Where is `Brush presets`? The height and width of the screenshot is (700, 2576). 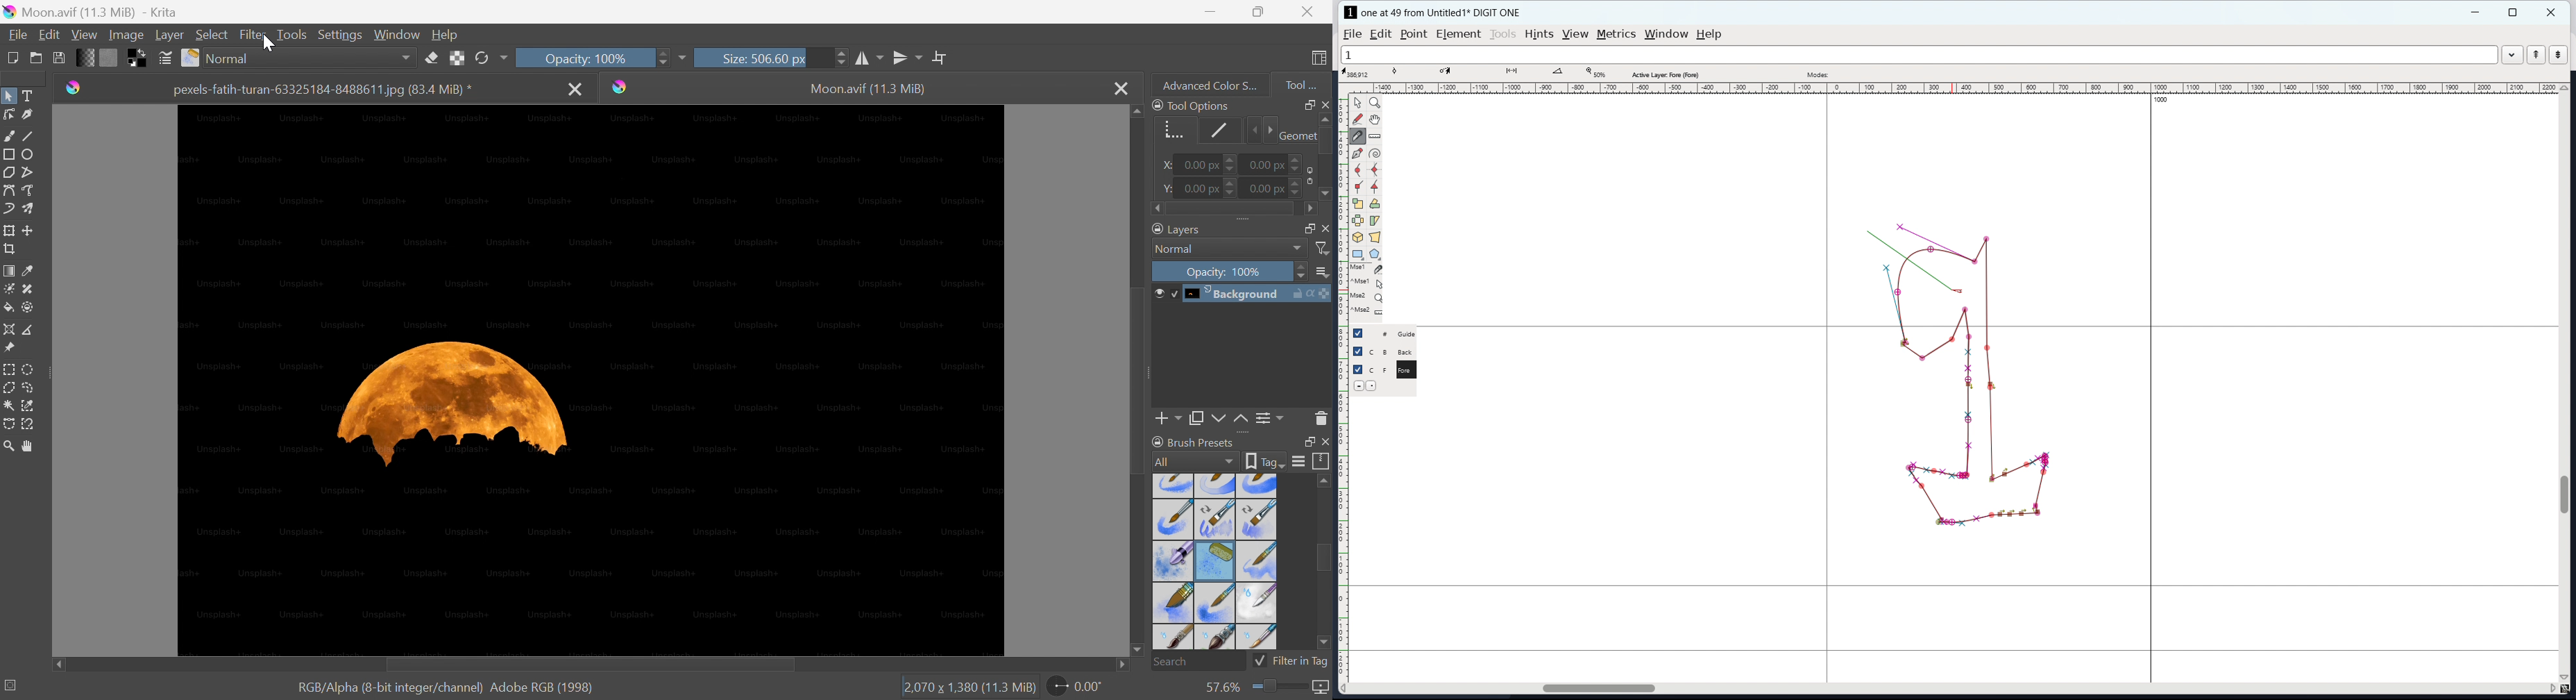 Brush presets is located at coordinates (1196, 444).